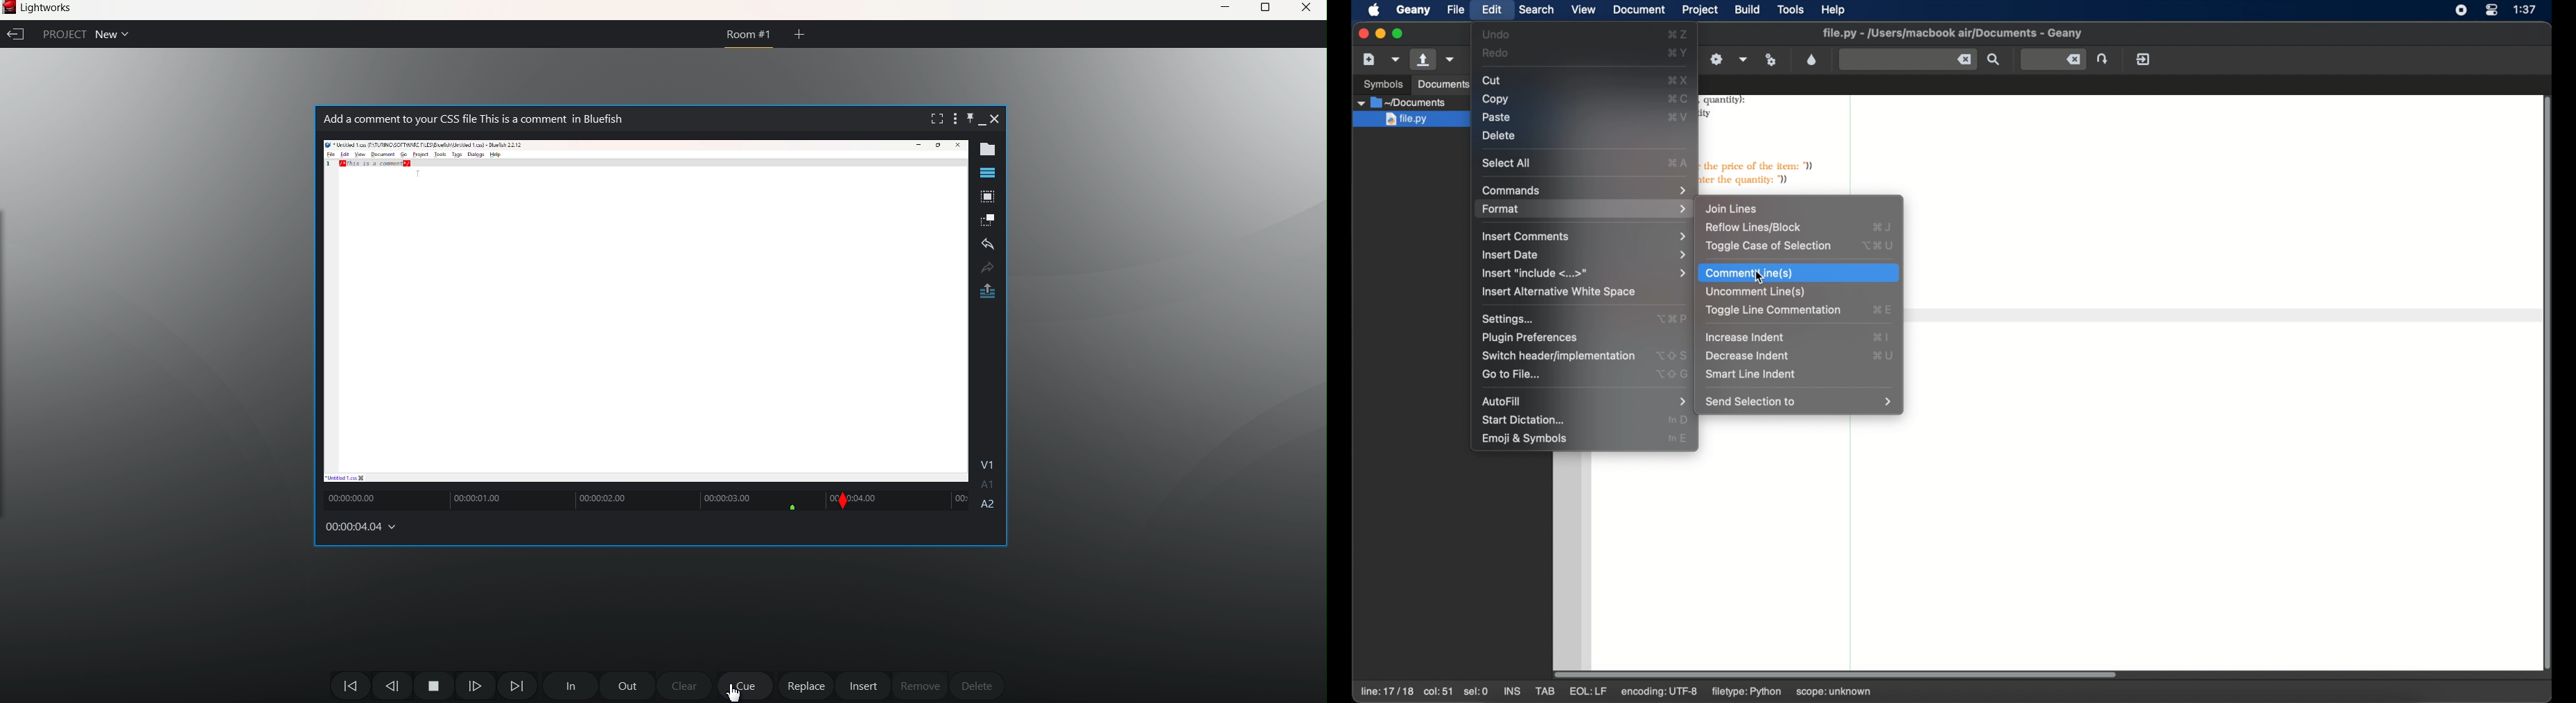  What do you see at coordinates (1768, 247) in the screenshot?
I see `toggle case of selection` at bounding box center [1768, 247].